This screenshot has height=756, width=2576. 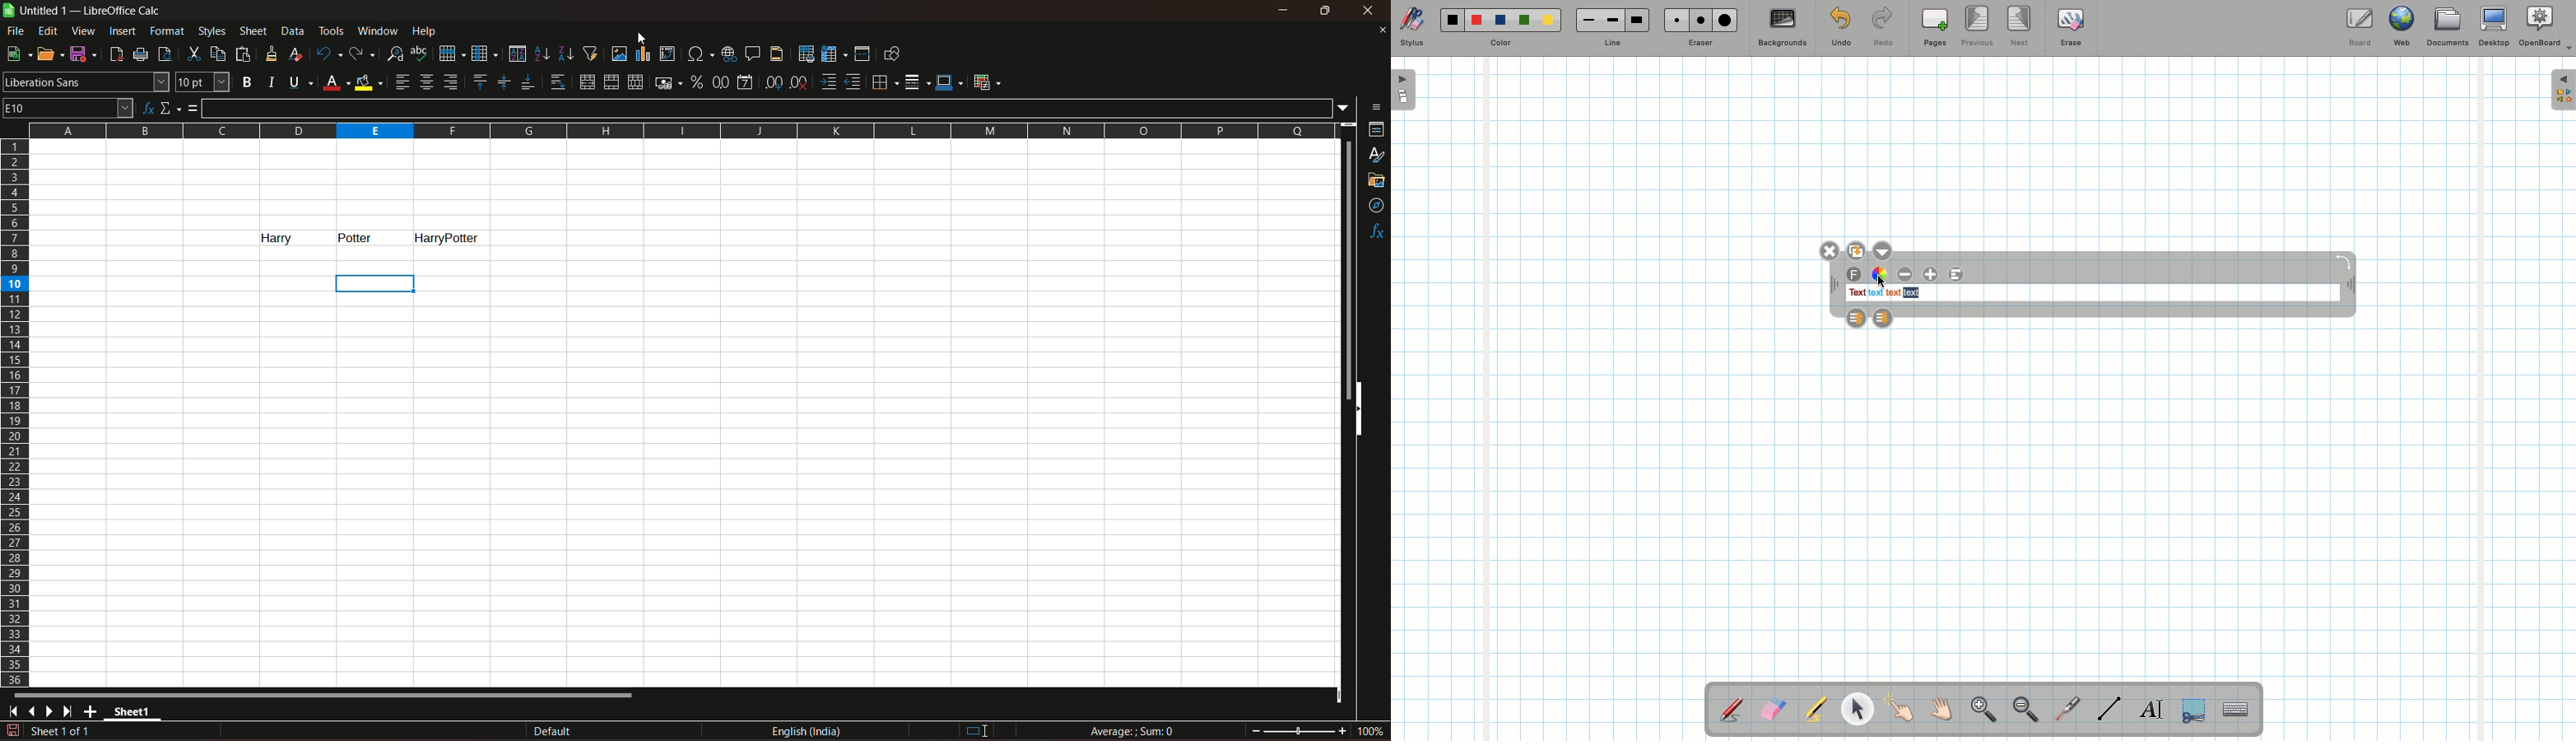 What do you see at coordinates (86, 81) in the screenshot?
I see `font name` at bounding box center [86, 81].